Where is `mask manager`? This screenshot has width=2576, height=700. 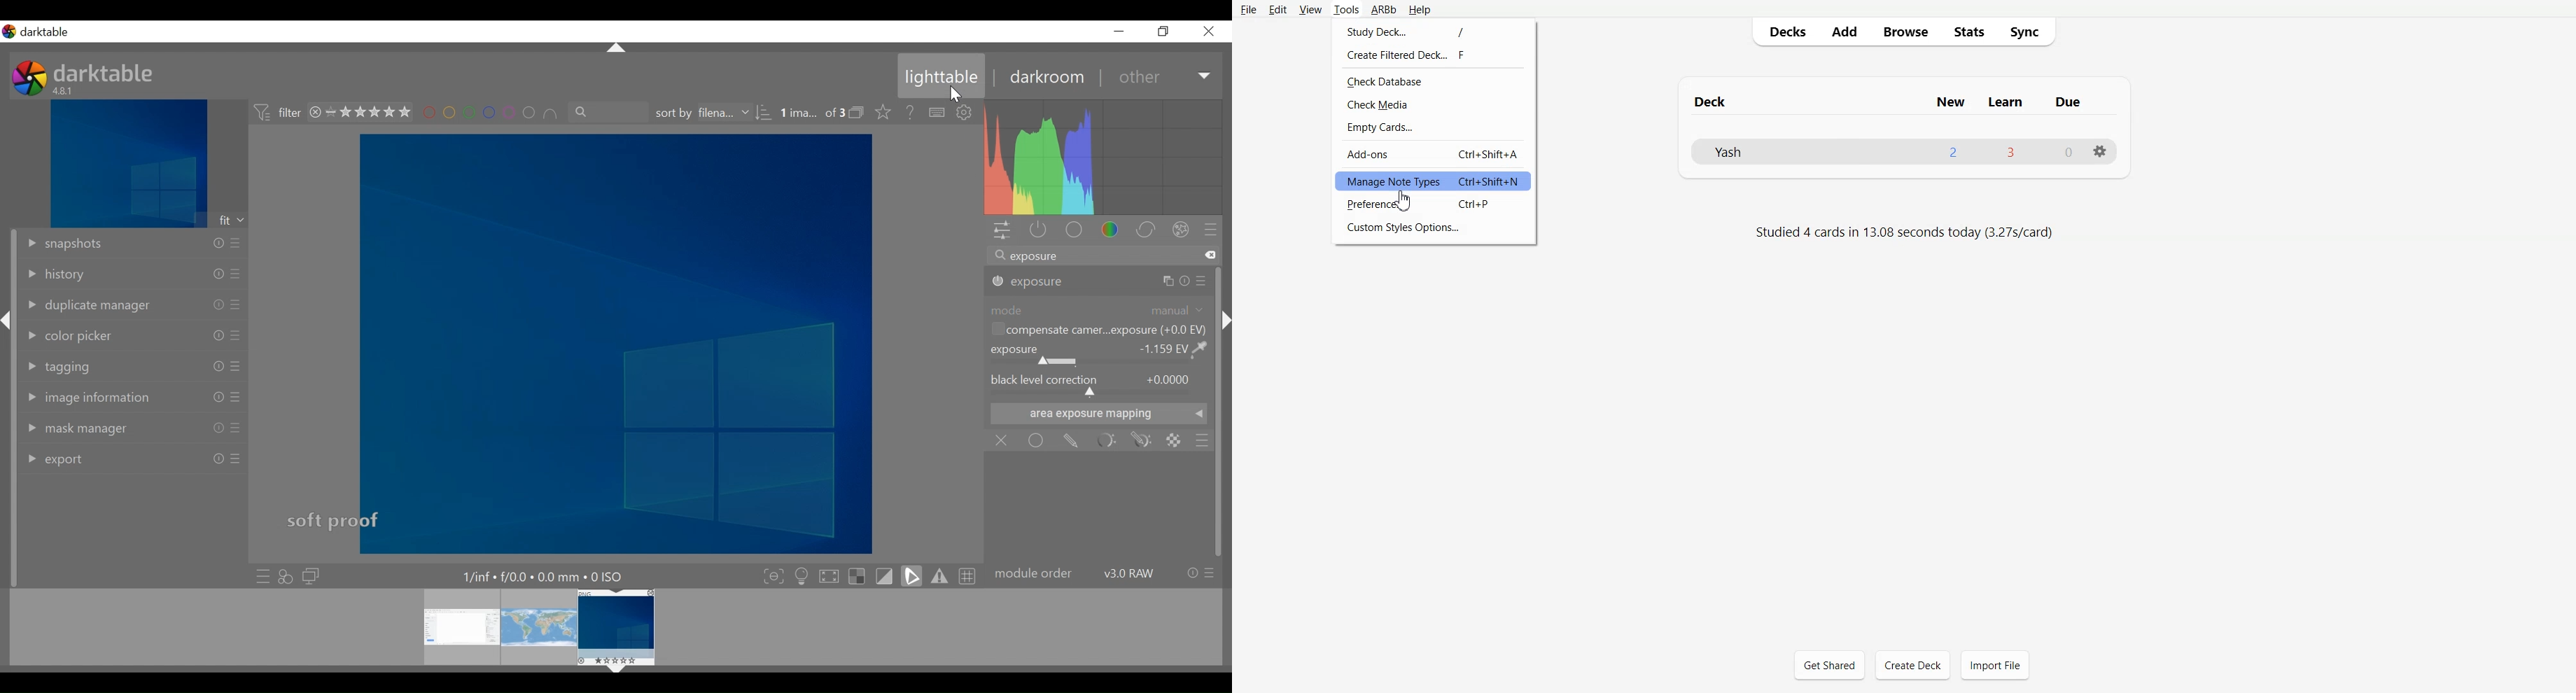 mask manager is located at coordinates (71, 430).